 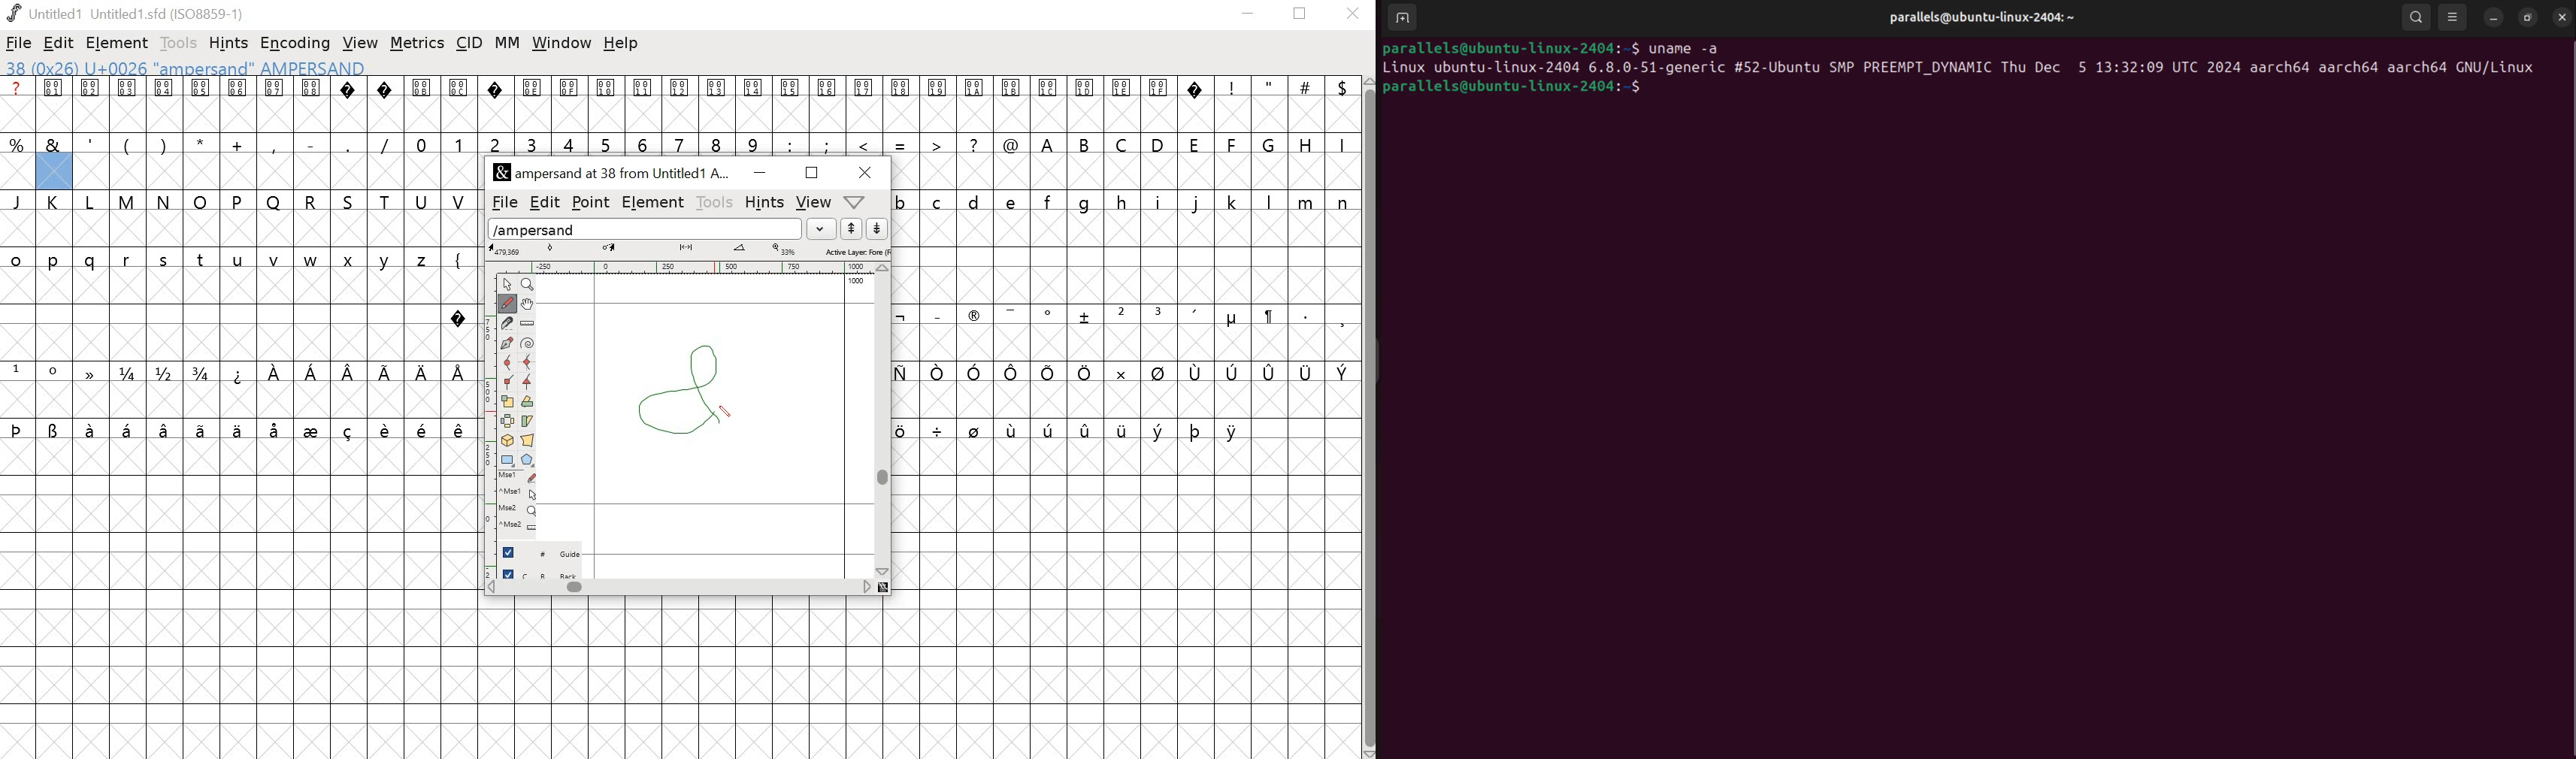 What do you see at coordinates (974, 105) in the screenshot?
I see `001A` at bounding box center [974, 105].